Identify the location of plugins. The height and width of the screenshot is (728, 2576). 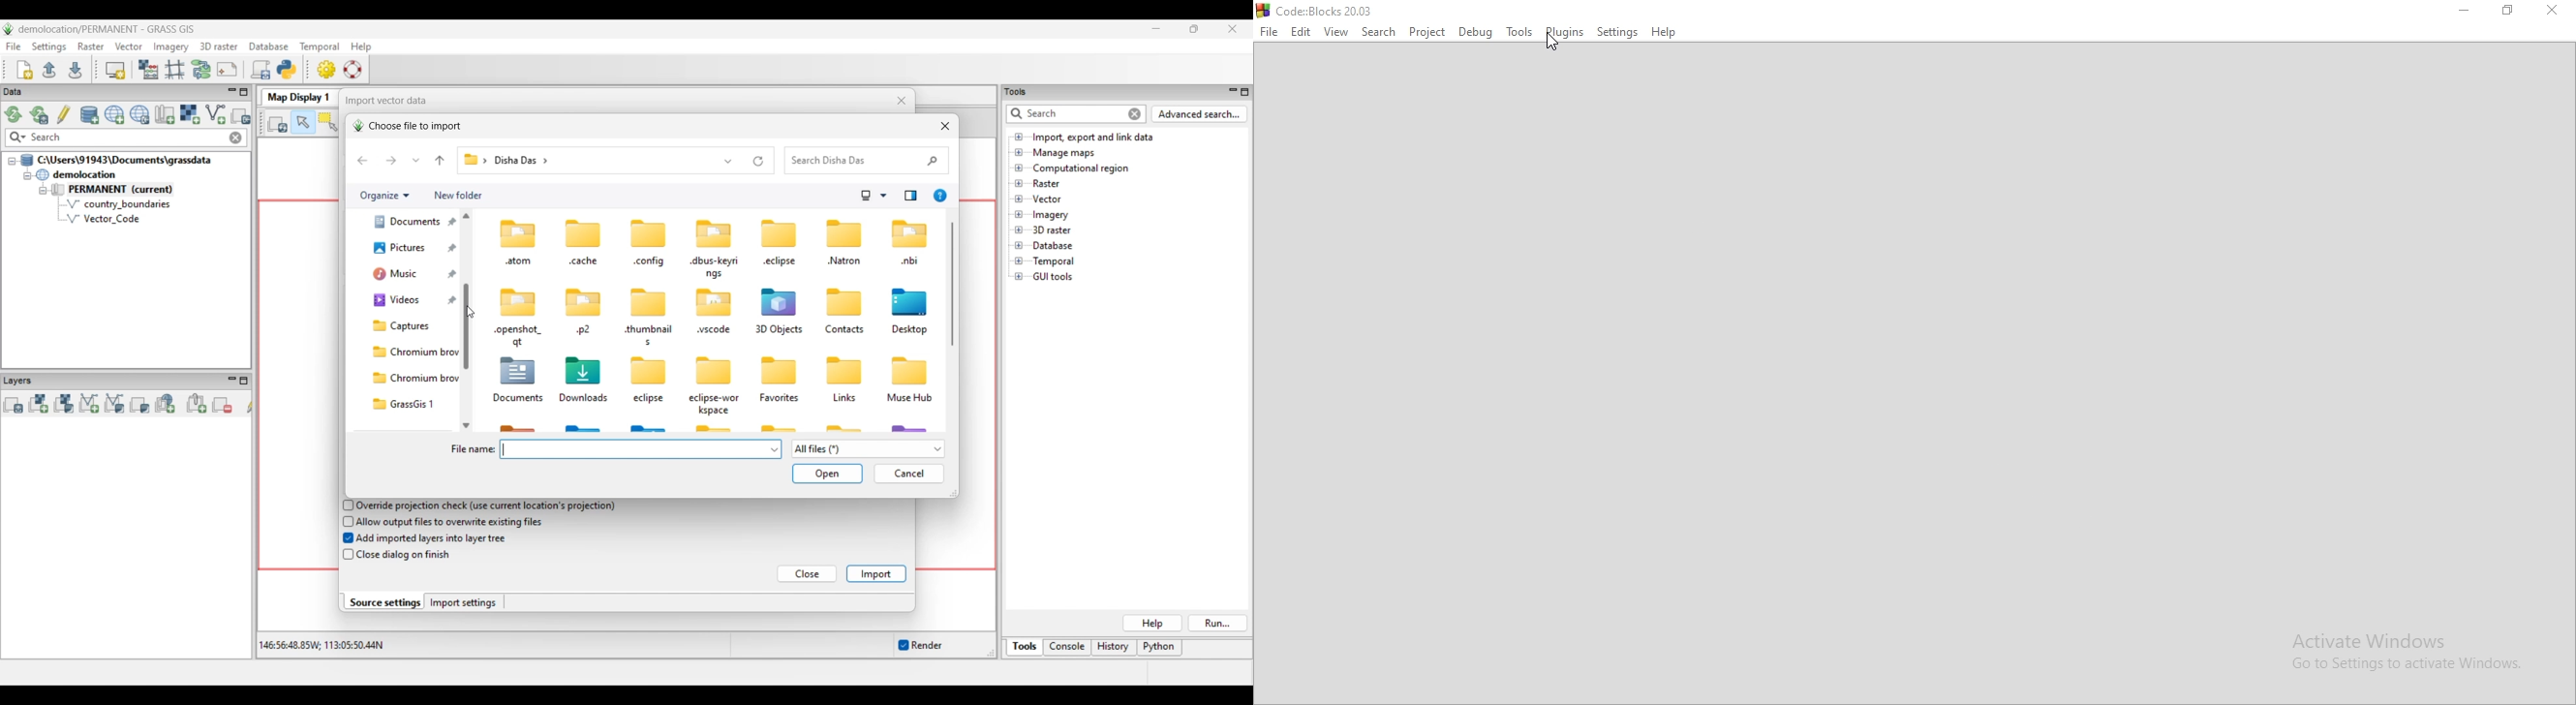
(1566, 34).